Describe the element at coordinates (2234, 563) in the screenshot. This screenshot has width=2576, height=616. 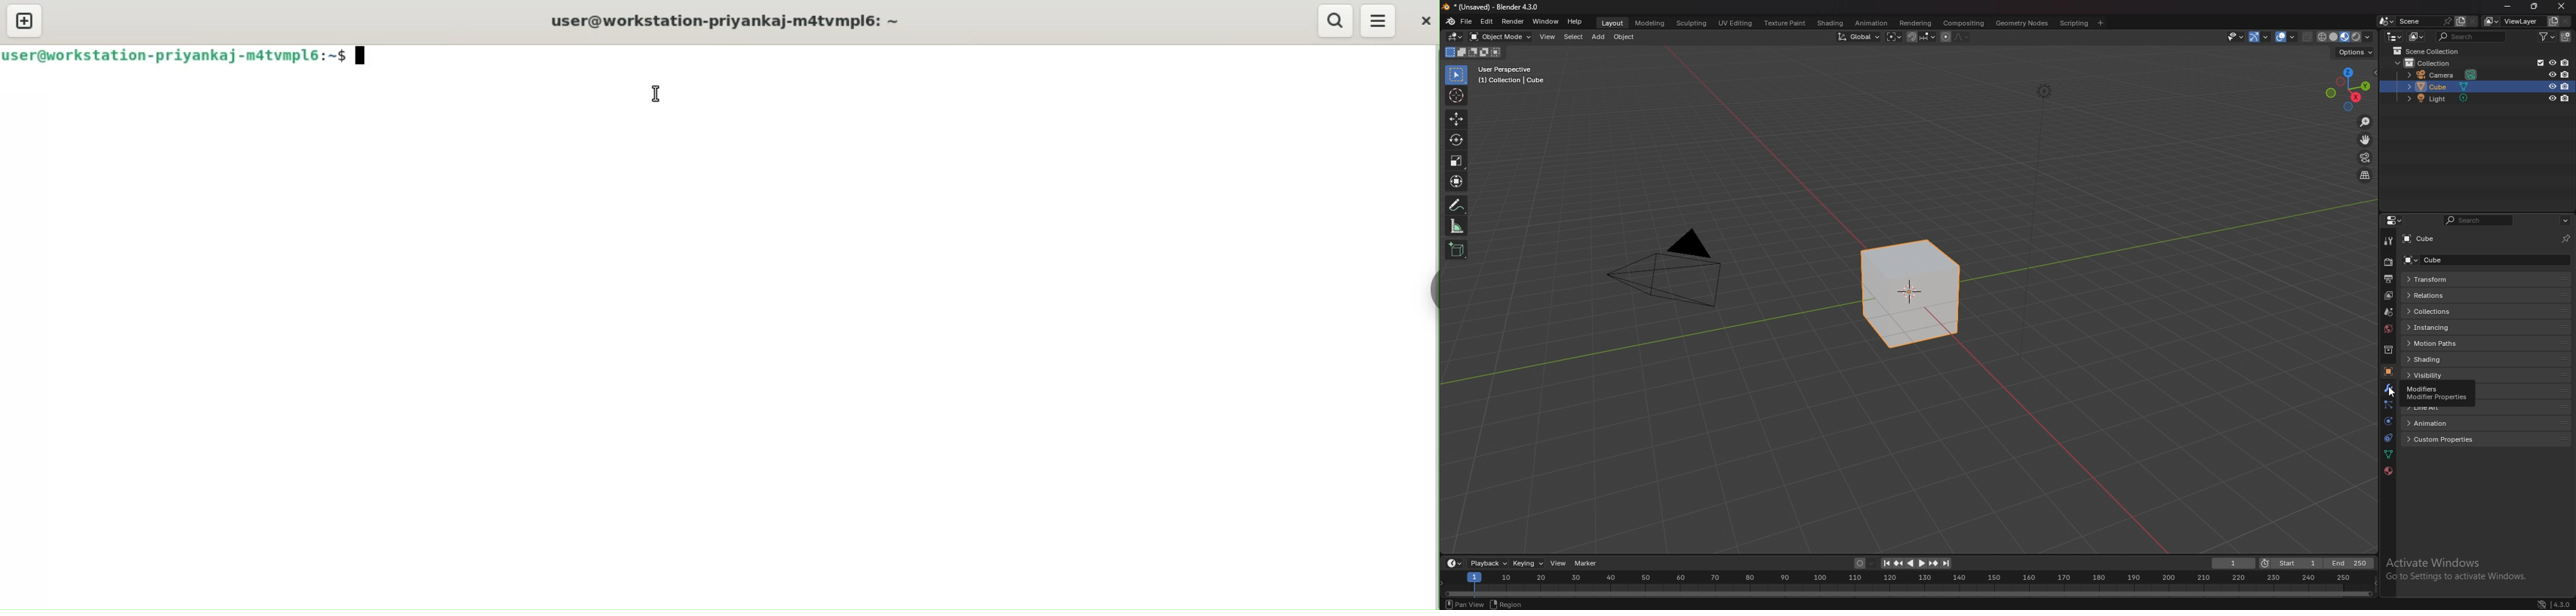
I see `current frame` at that location.